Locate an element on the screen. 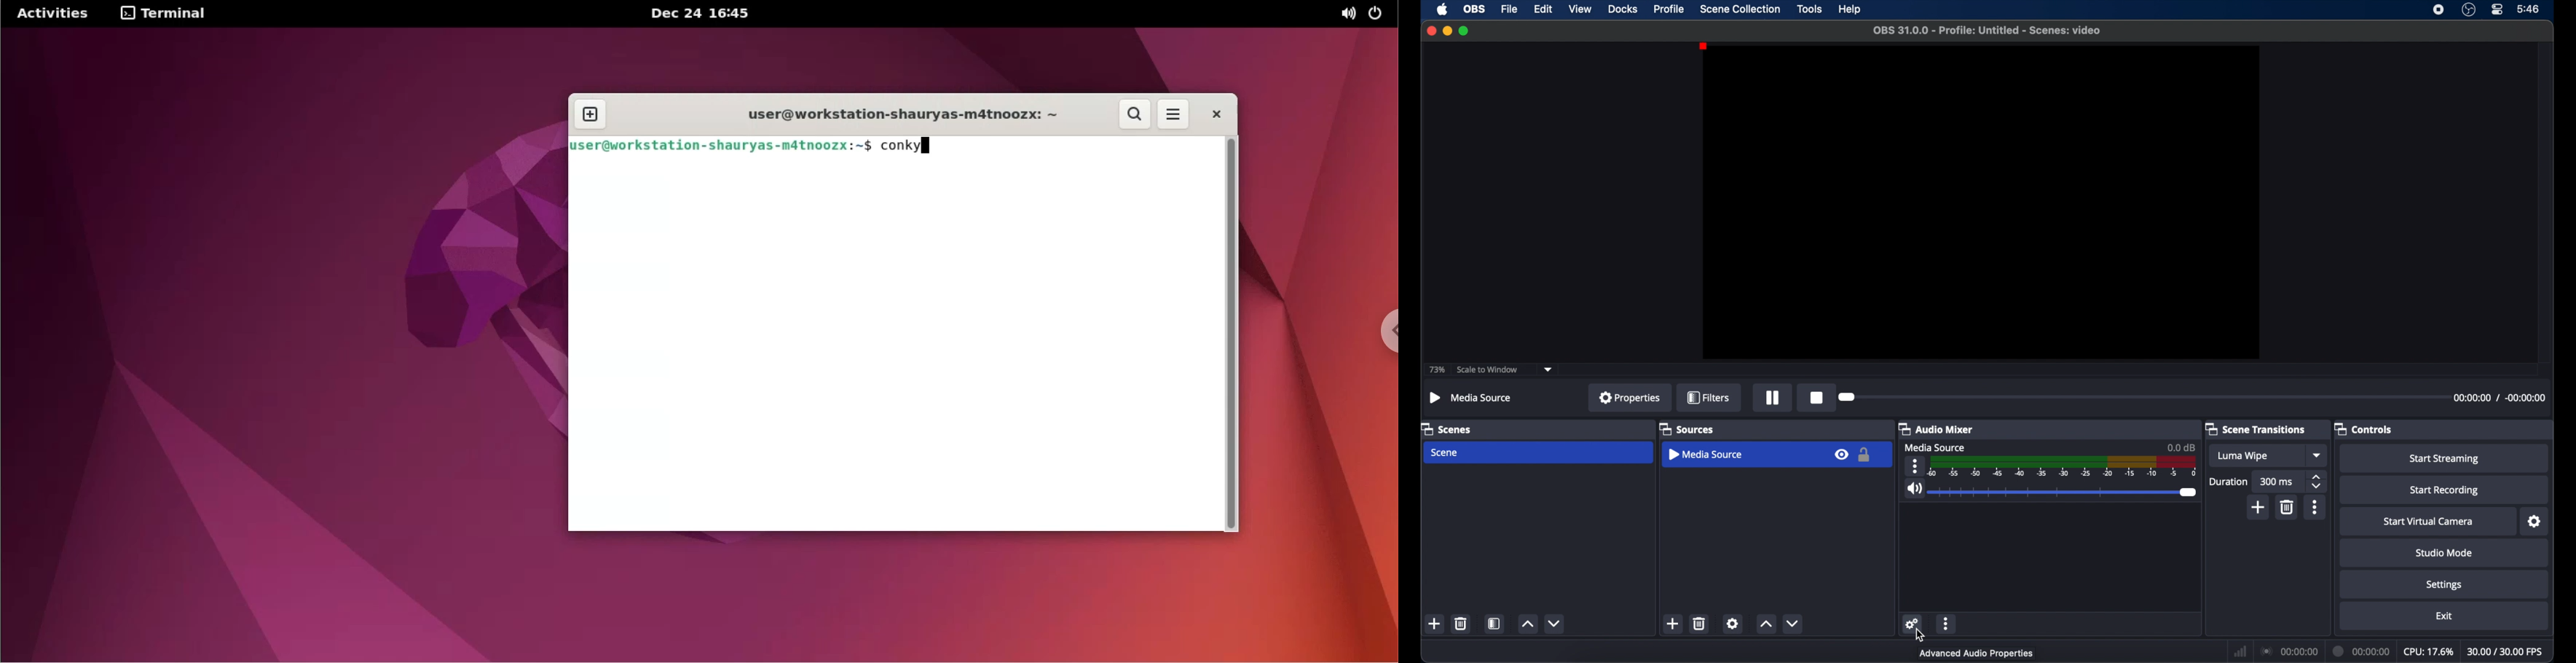  controls is located at coordinates (2365, 429).